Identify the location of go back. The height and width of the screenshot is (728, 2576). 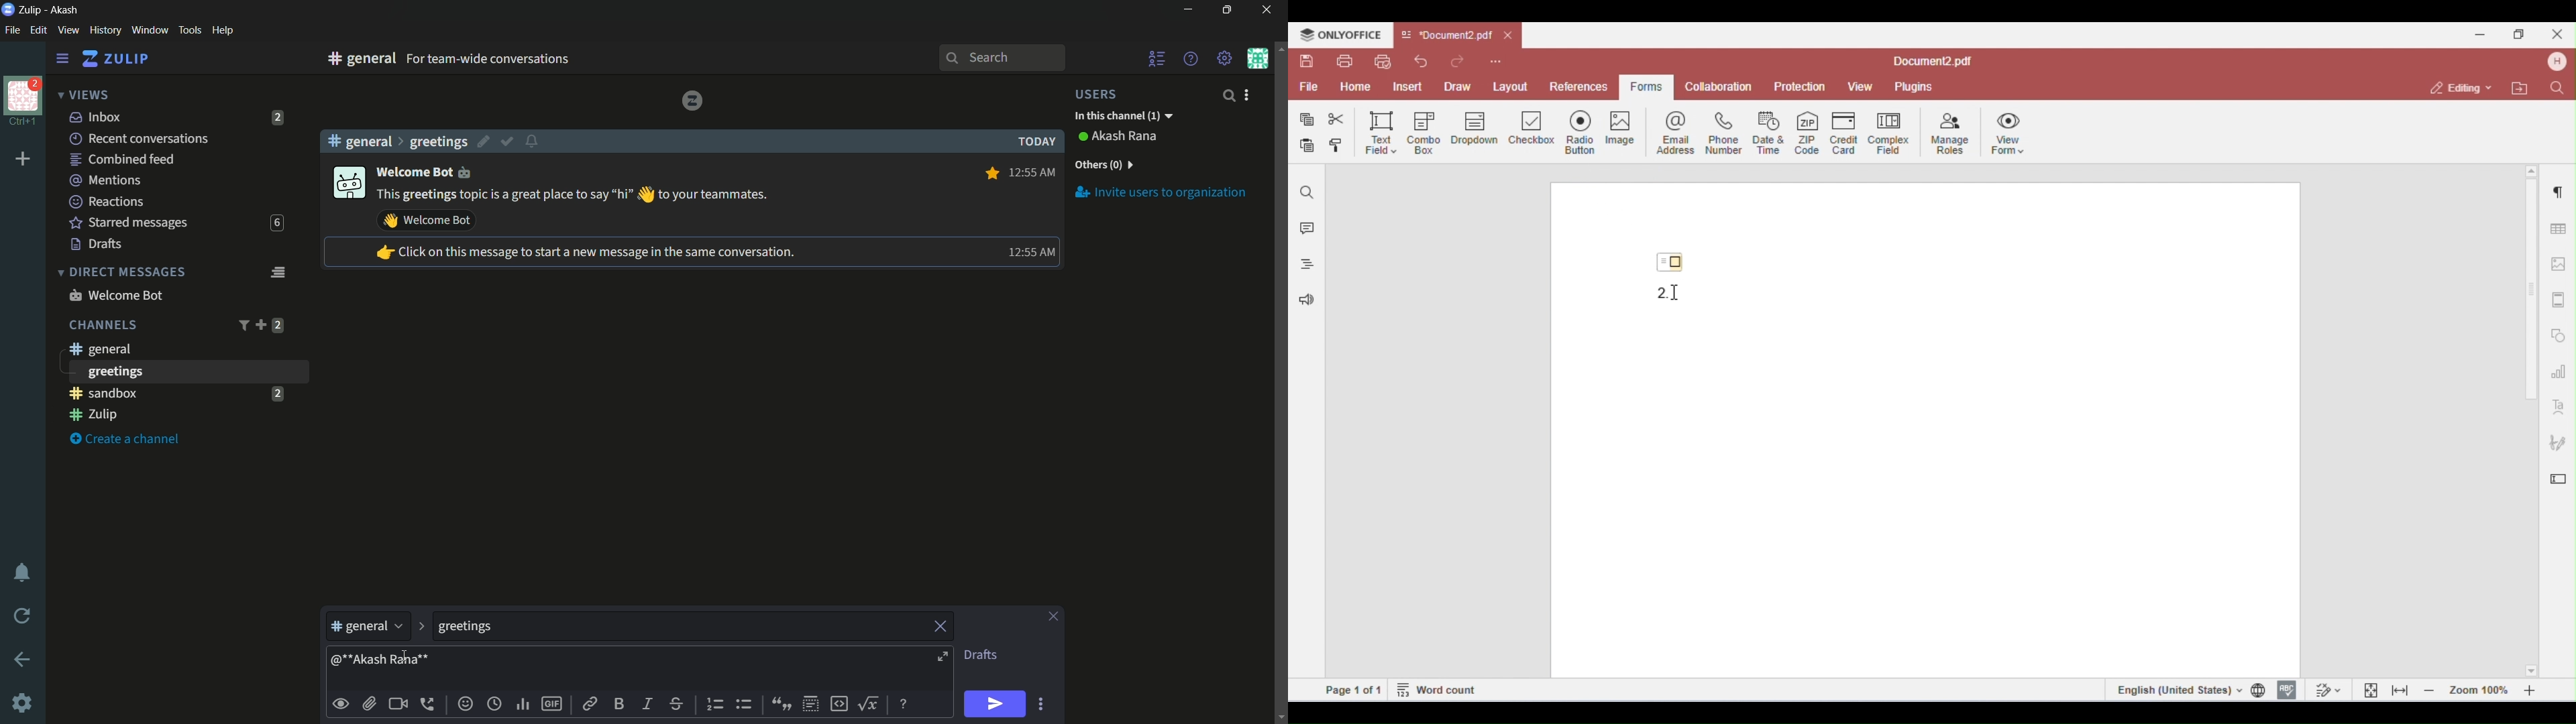
(23, 660).